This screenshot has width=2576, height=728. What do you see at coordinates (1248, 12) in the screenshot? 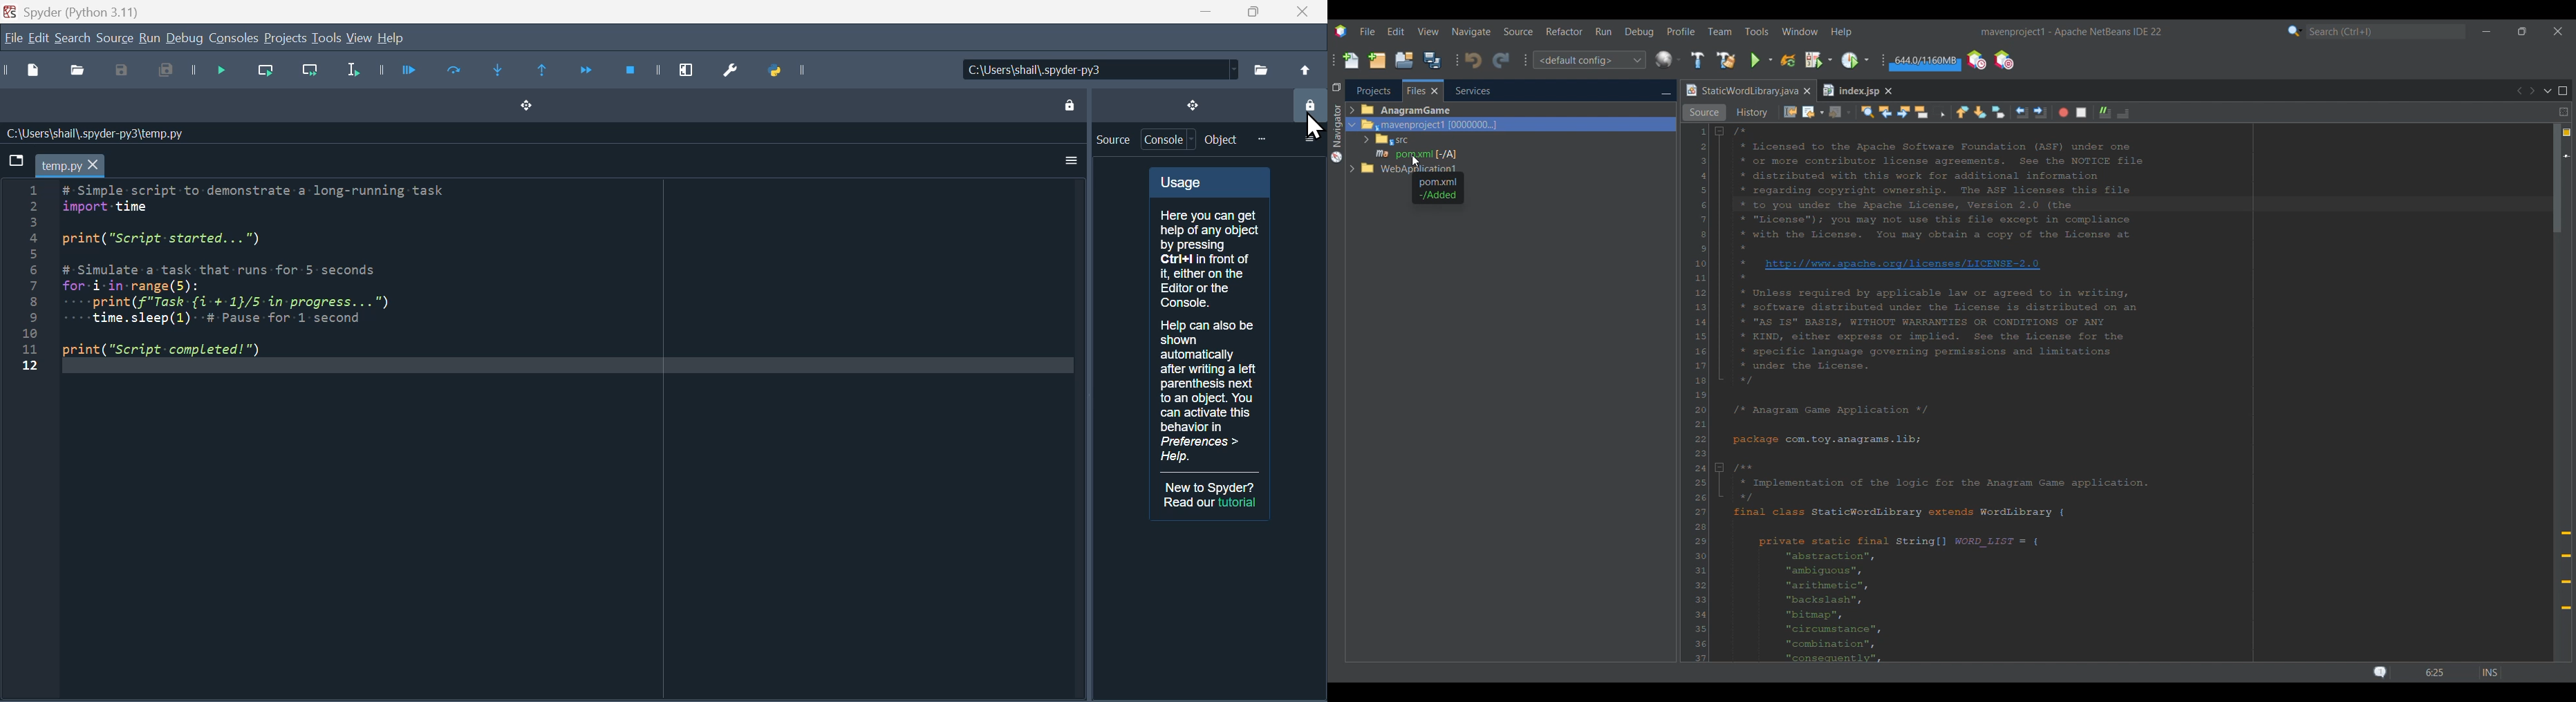
I see `Maximise` at bounding box center [1248, 12].